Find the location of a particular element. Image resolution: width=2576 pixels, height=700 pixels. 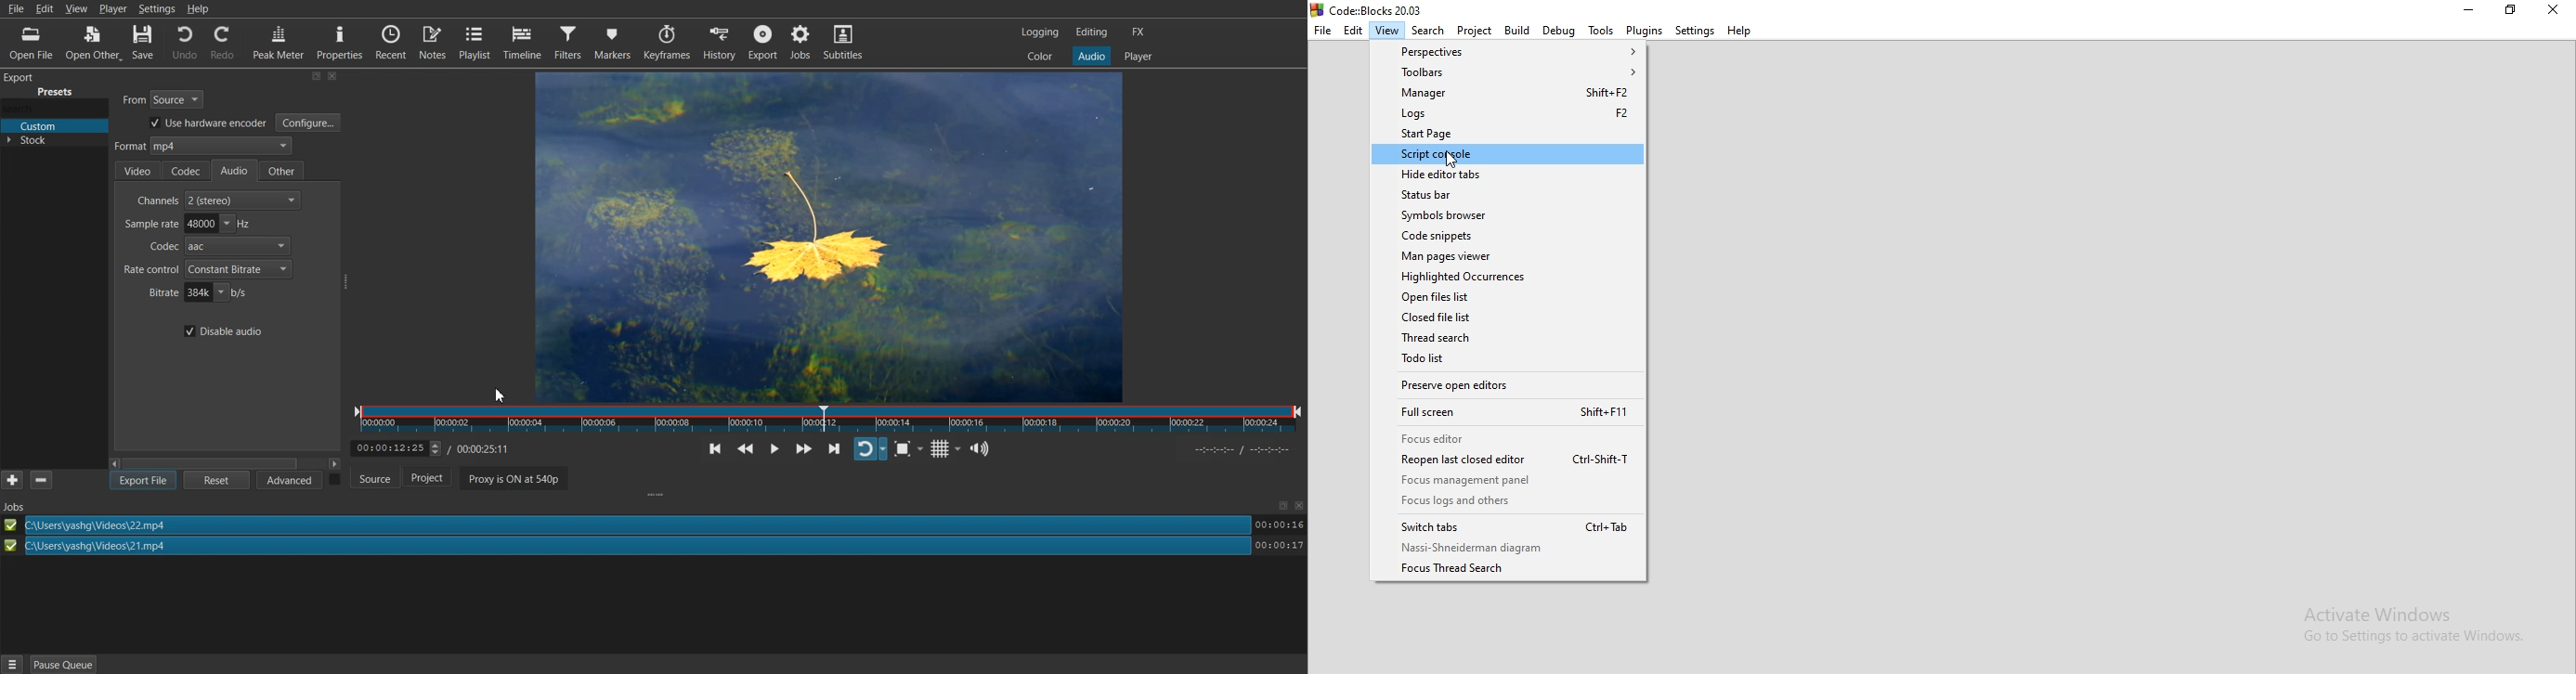

Export is located at coordinates (764, 42).